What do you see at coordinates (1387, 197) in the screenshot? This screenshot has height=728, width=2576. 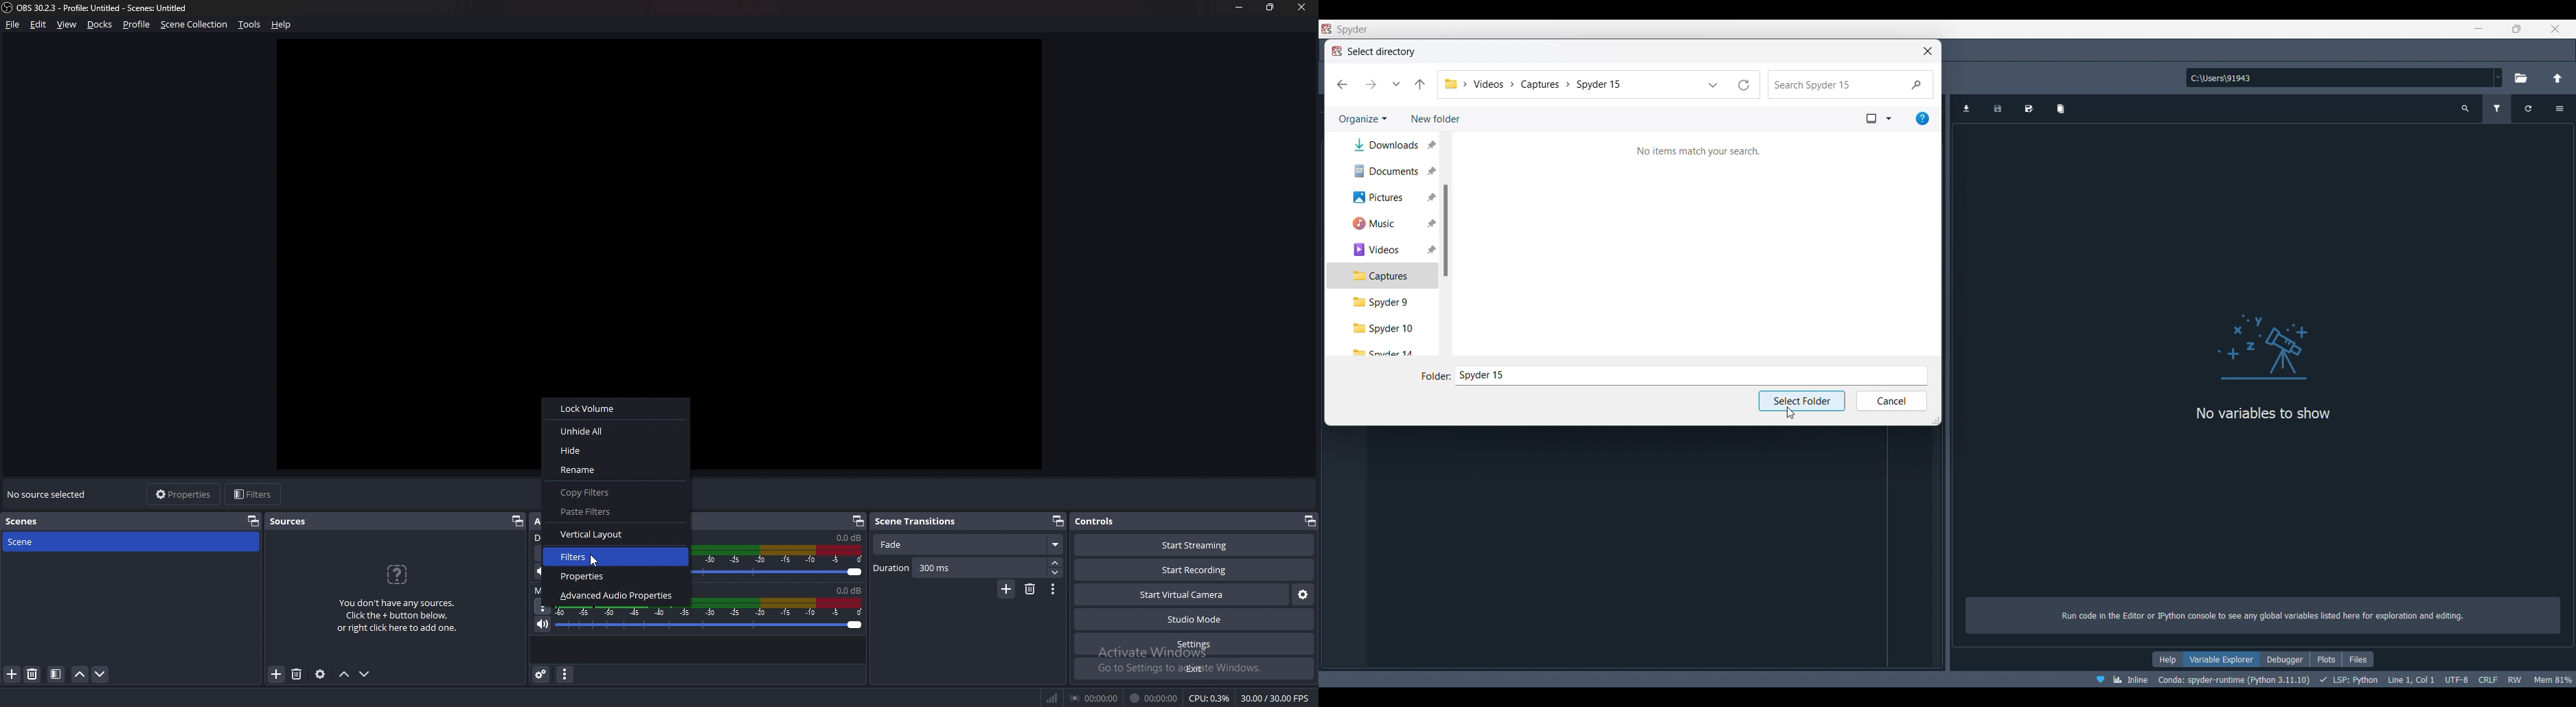 I see `Pictures` at bounding box center [1387, 197].